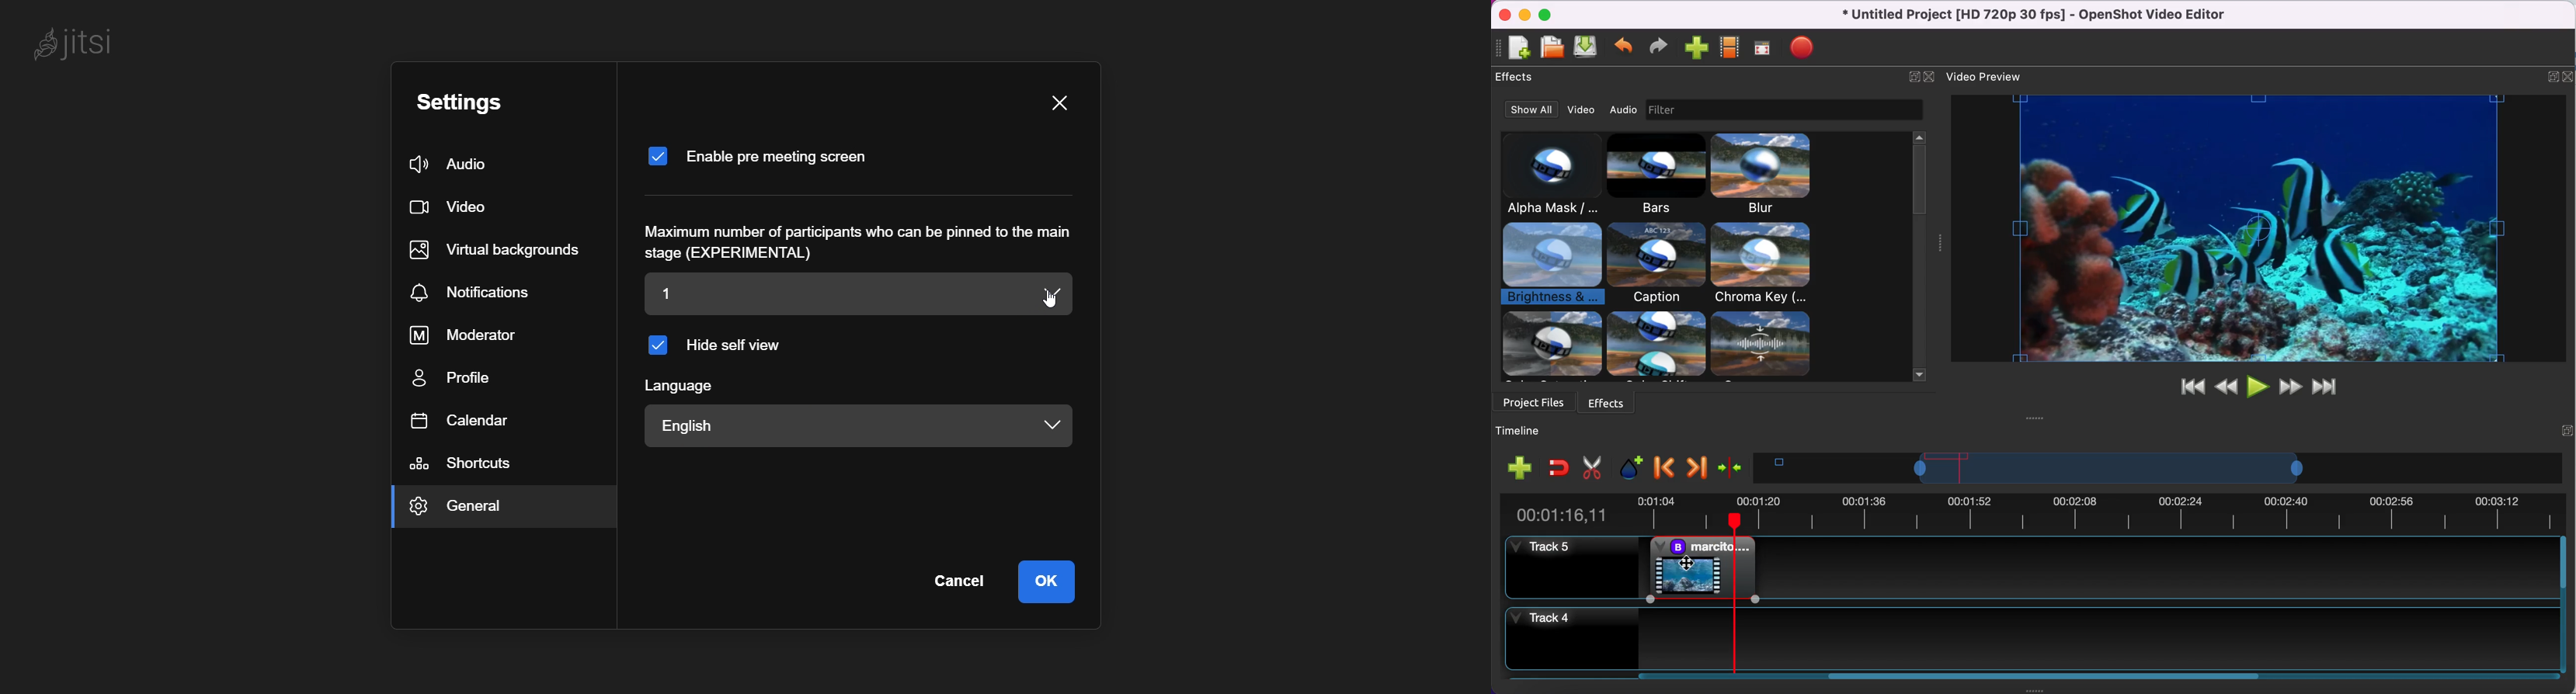  I want to click on blur, so click(1774, 174).